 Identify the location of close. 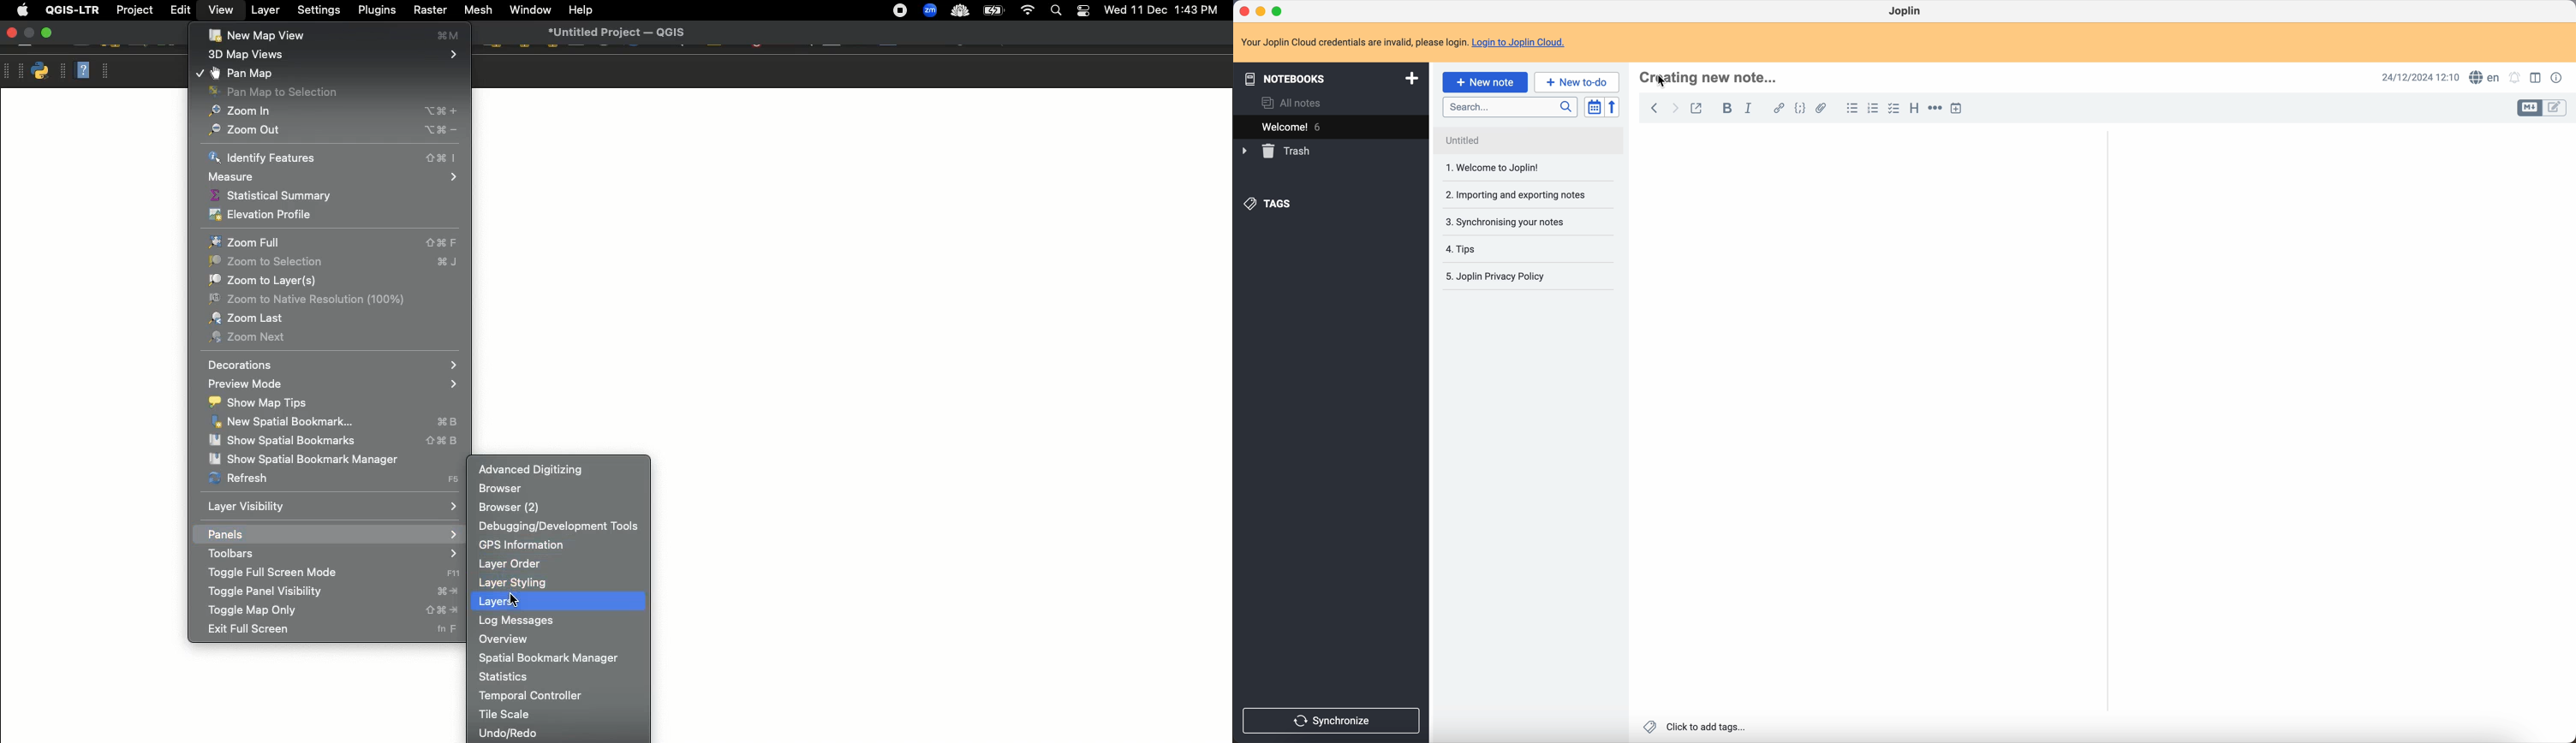
(1246, 11).